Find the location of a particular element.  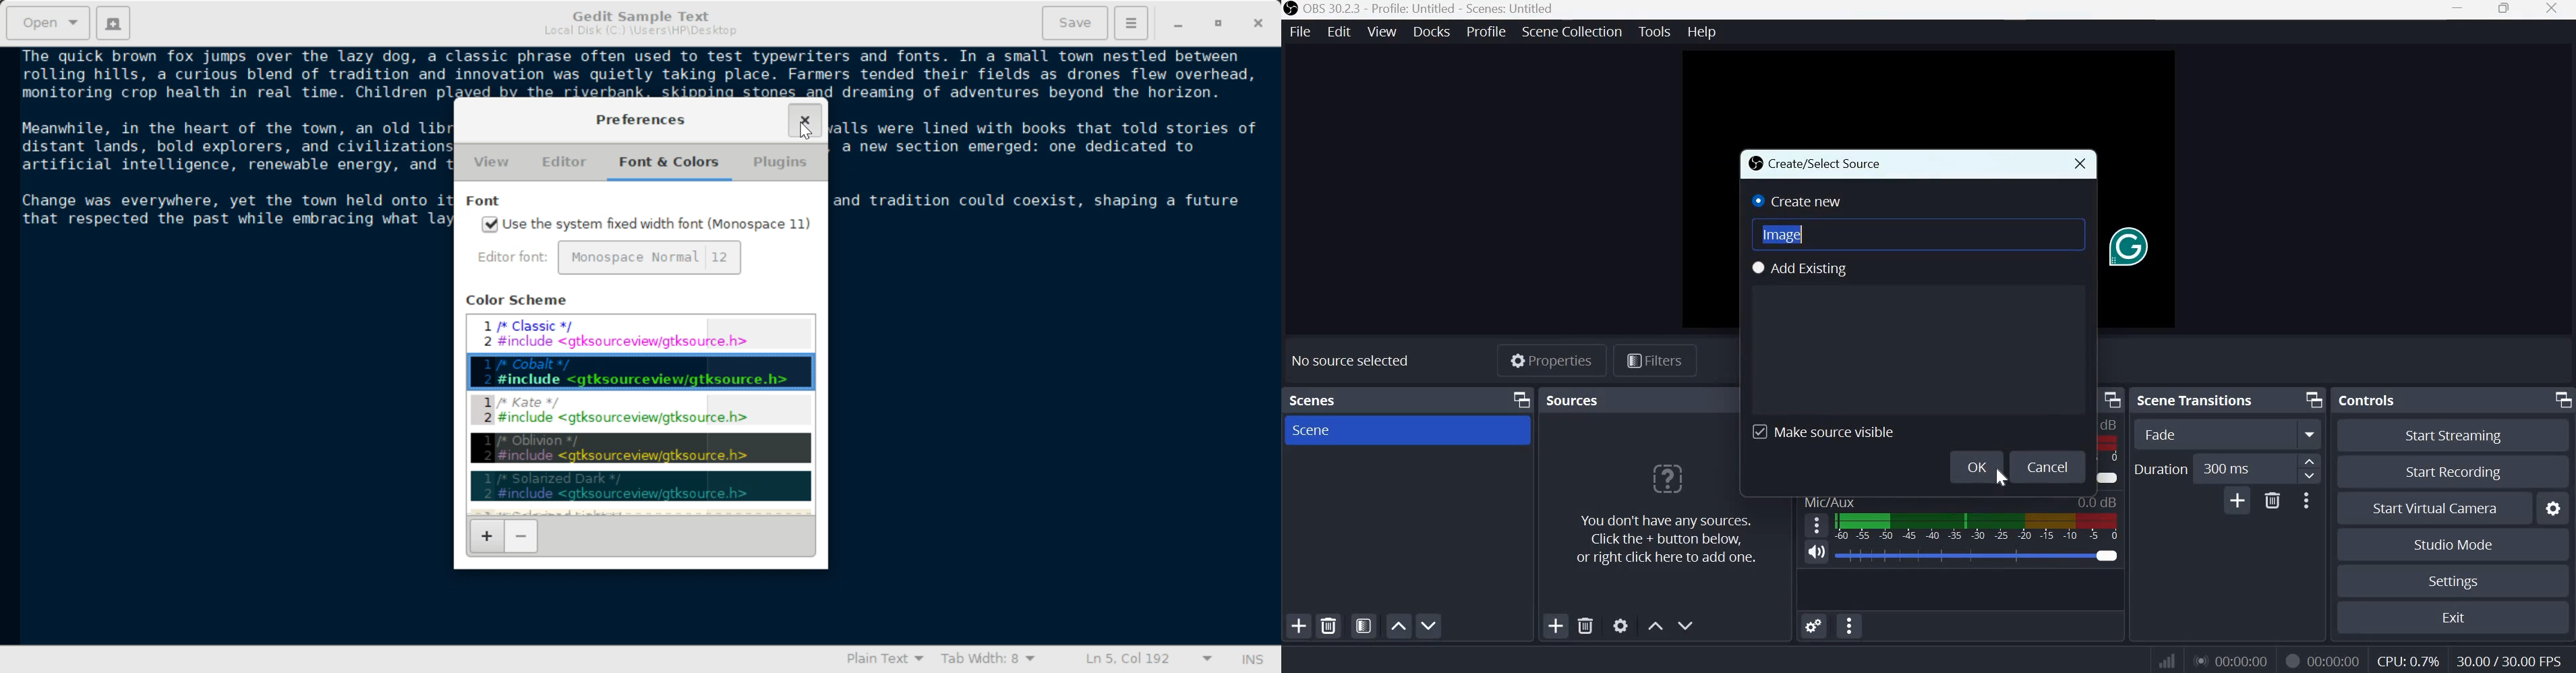

Connection Status Indicator is located at coordinates (2167, 660).